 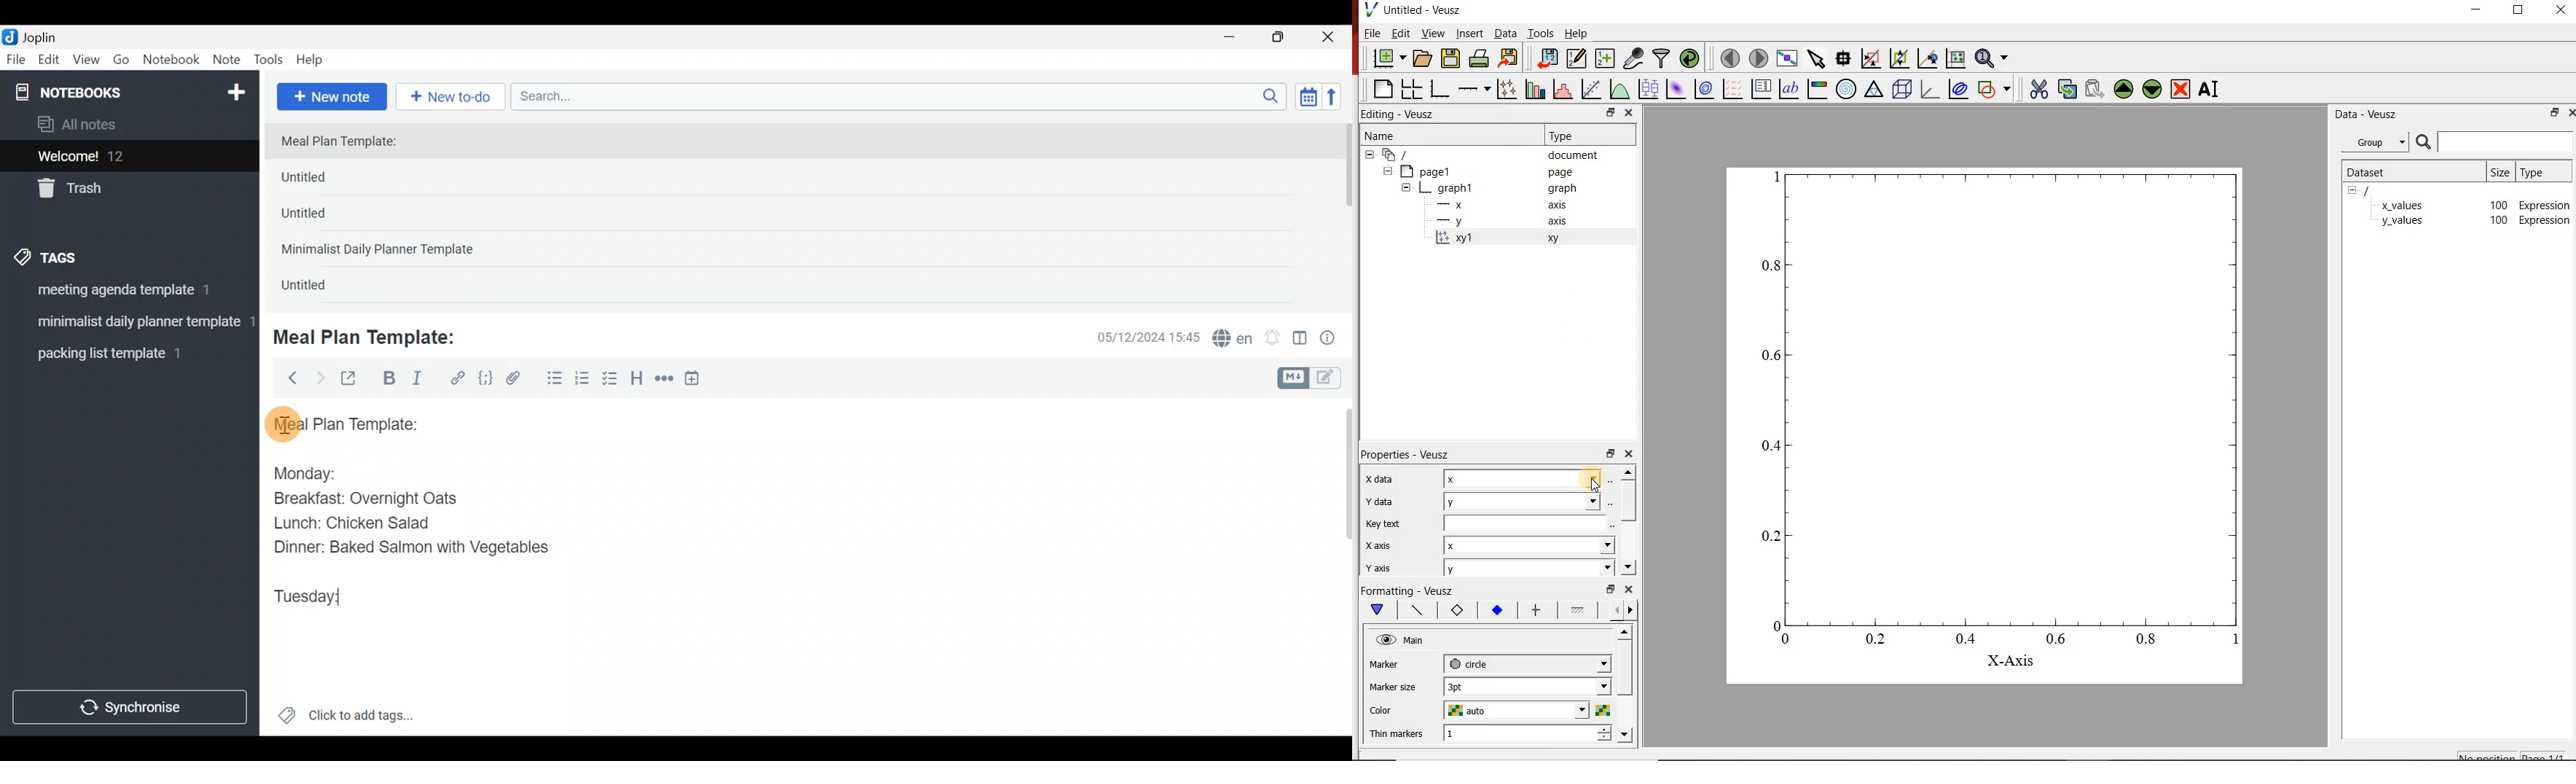 What do you see at coordinates (1402, 640) in the screenshot?
I see `hide main` at bounding box center [1402, 640].